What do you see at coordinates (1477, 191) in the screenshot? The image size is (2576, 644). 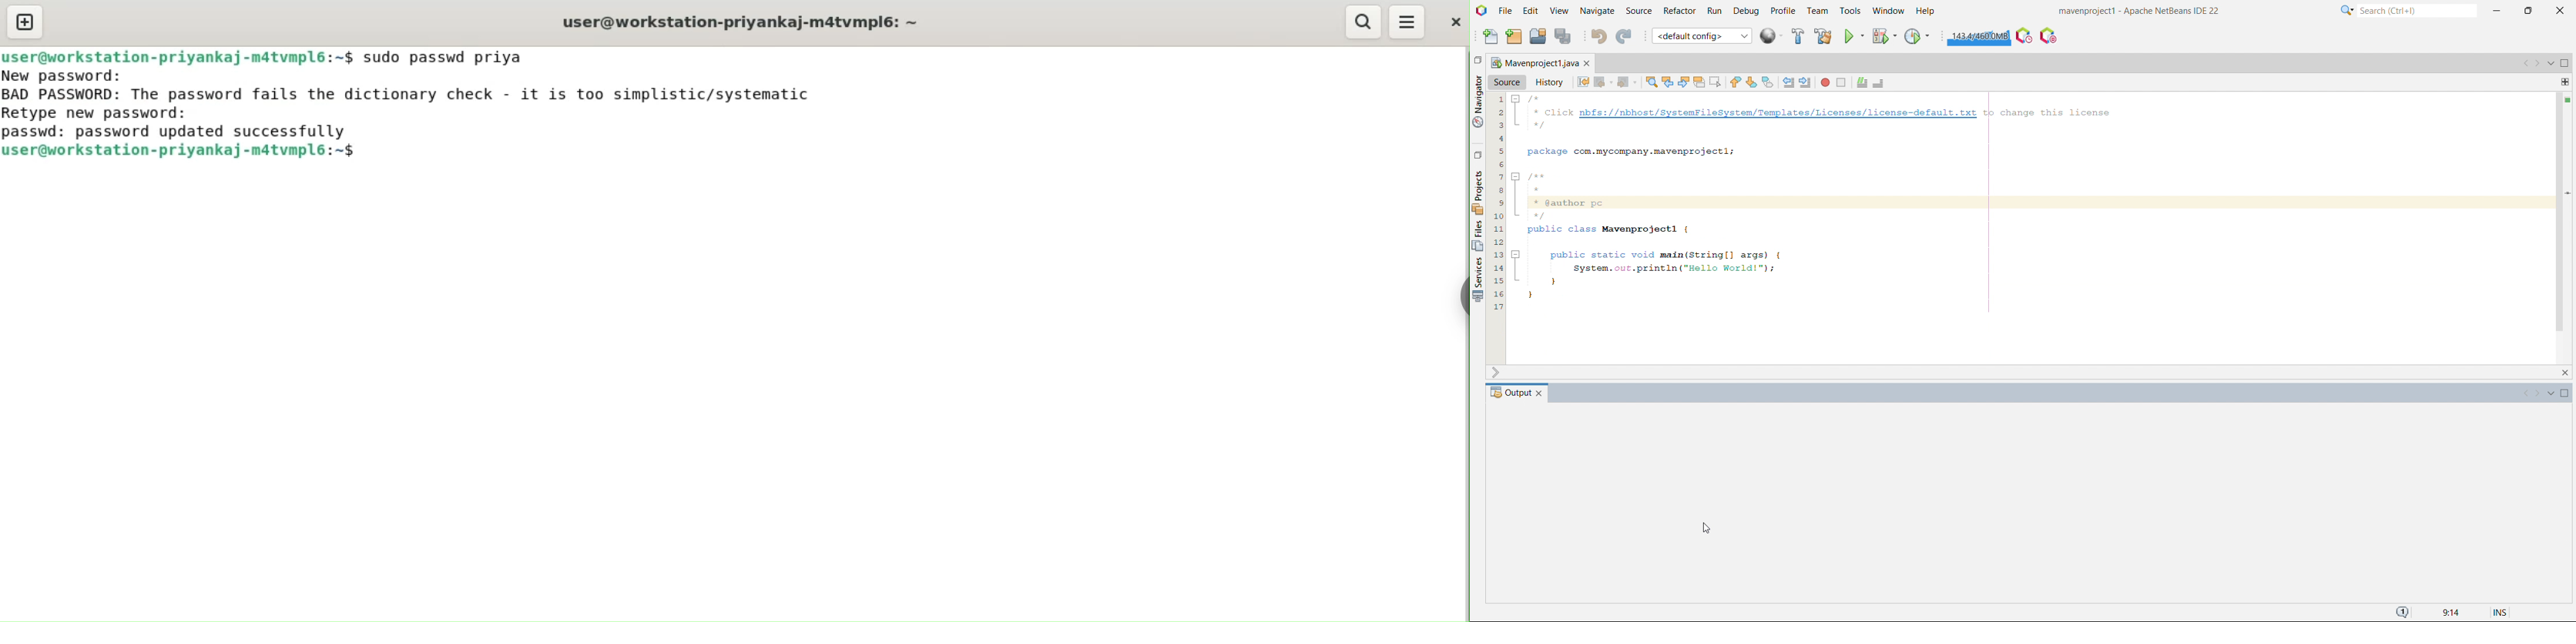 I see `services` at bounding box center [1477, 191].